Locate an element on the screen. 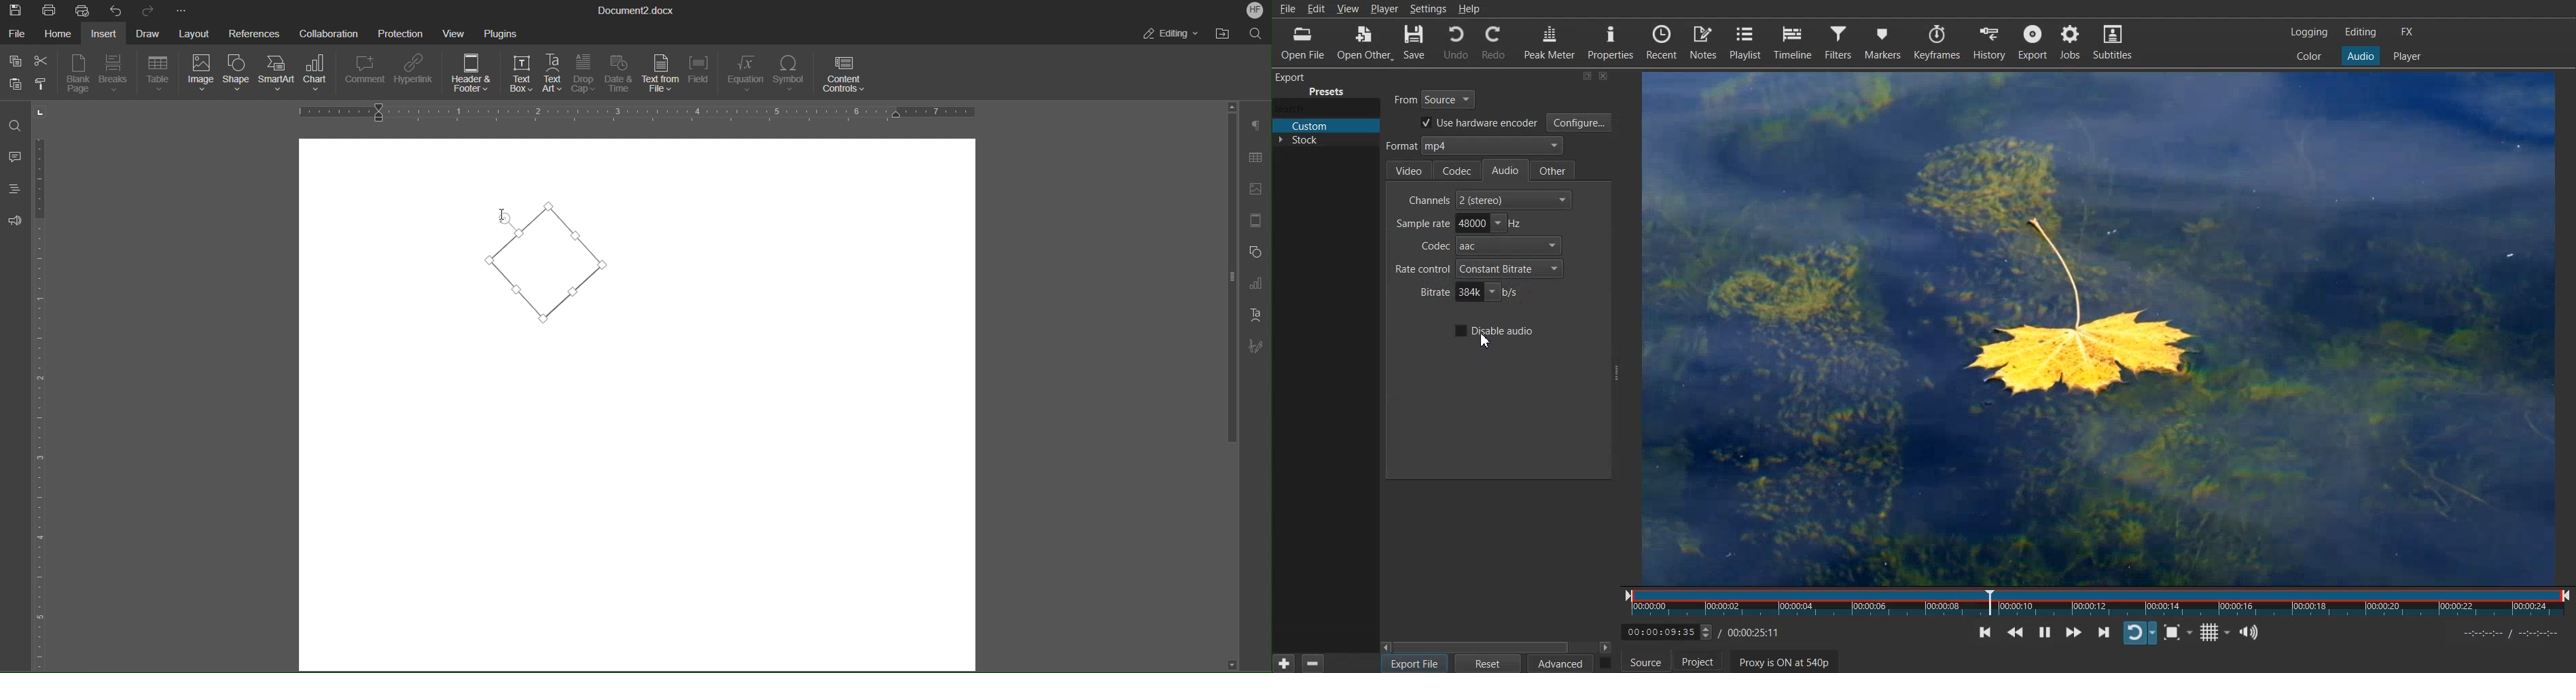  Signature is located at coordinates (1255, 347).